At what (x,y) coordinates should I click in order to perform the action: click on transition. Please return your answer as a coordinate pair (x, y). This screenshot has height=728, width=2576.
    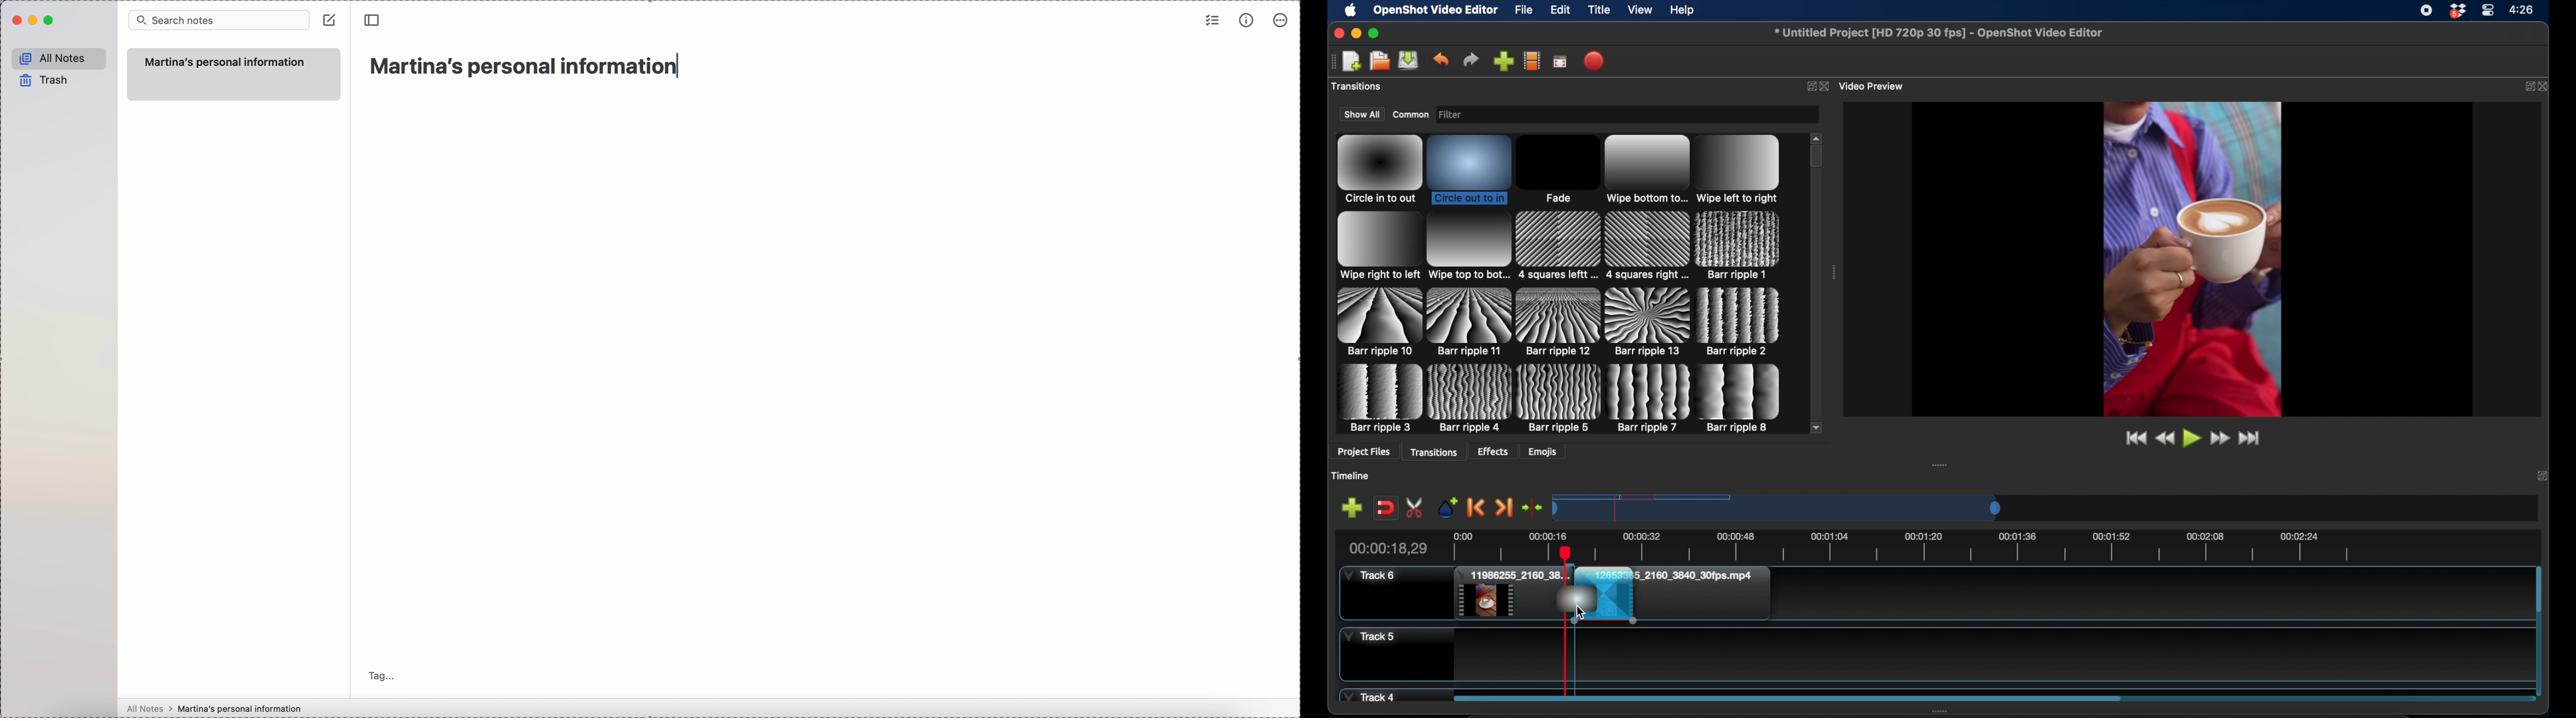
    Looking at the image, I should click on (1558, 246).